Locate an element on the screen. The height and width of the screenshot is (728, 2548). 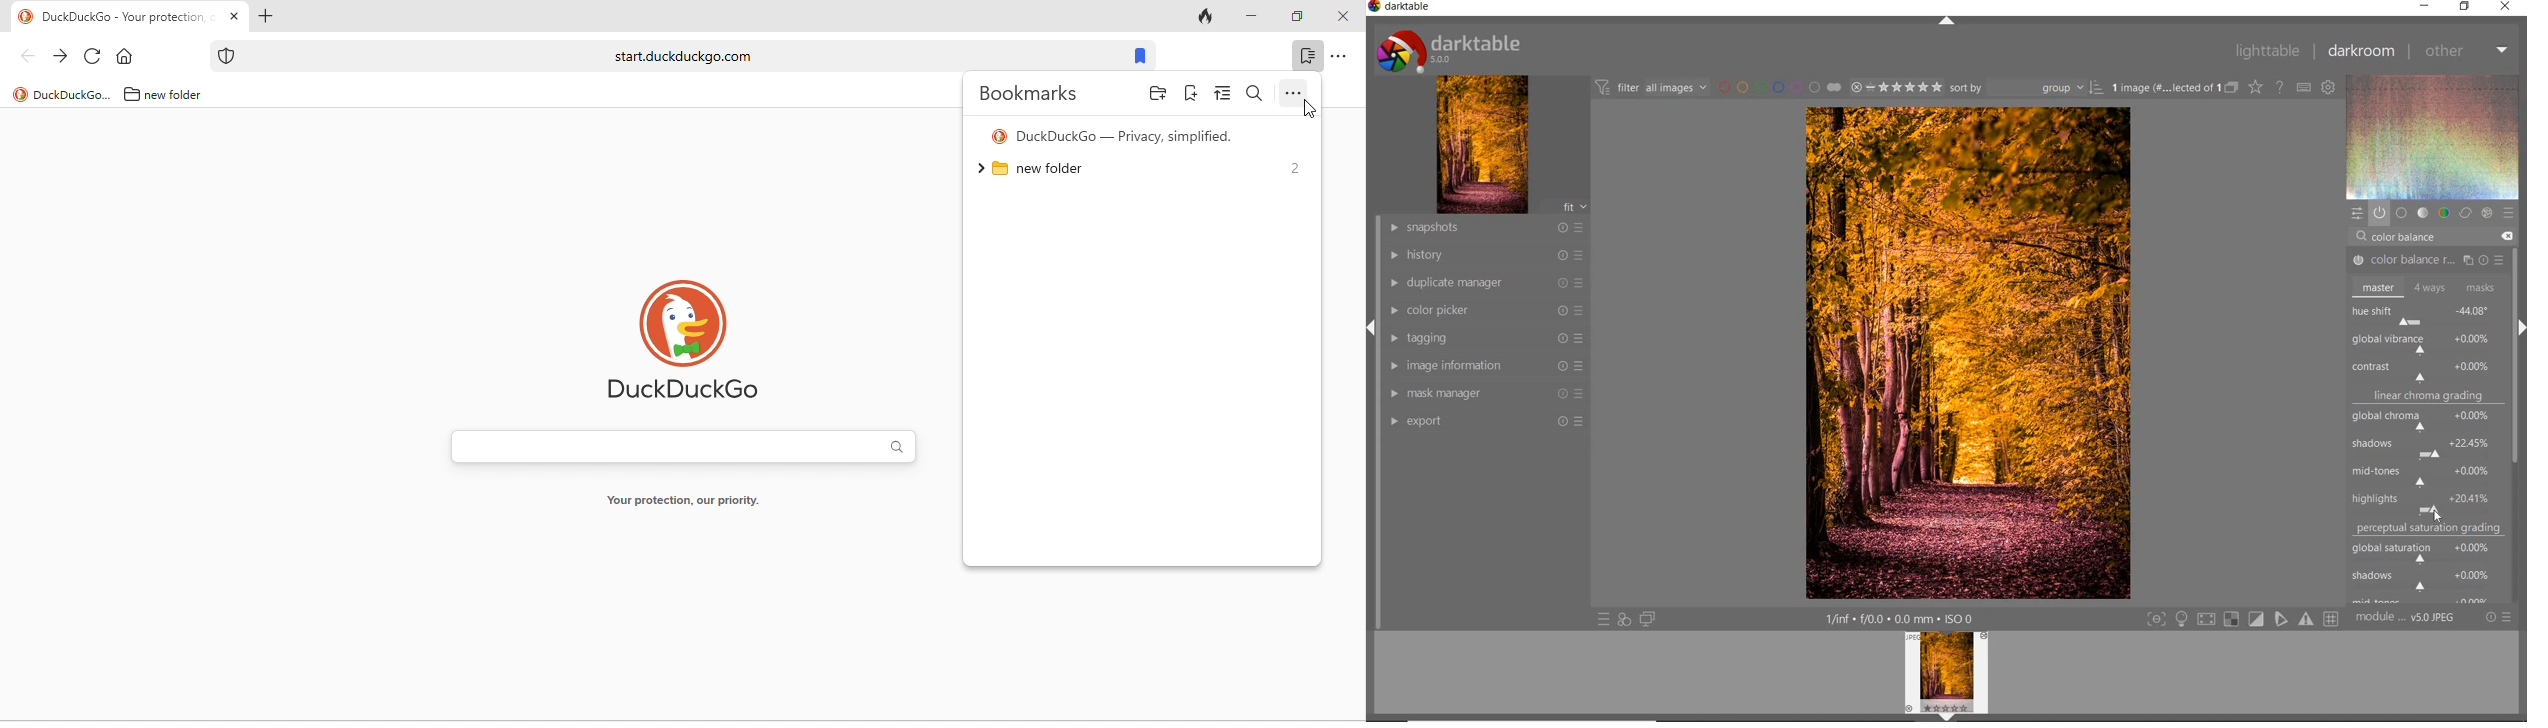
DELETE is located at coordinates (2507, 236).